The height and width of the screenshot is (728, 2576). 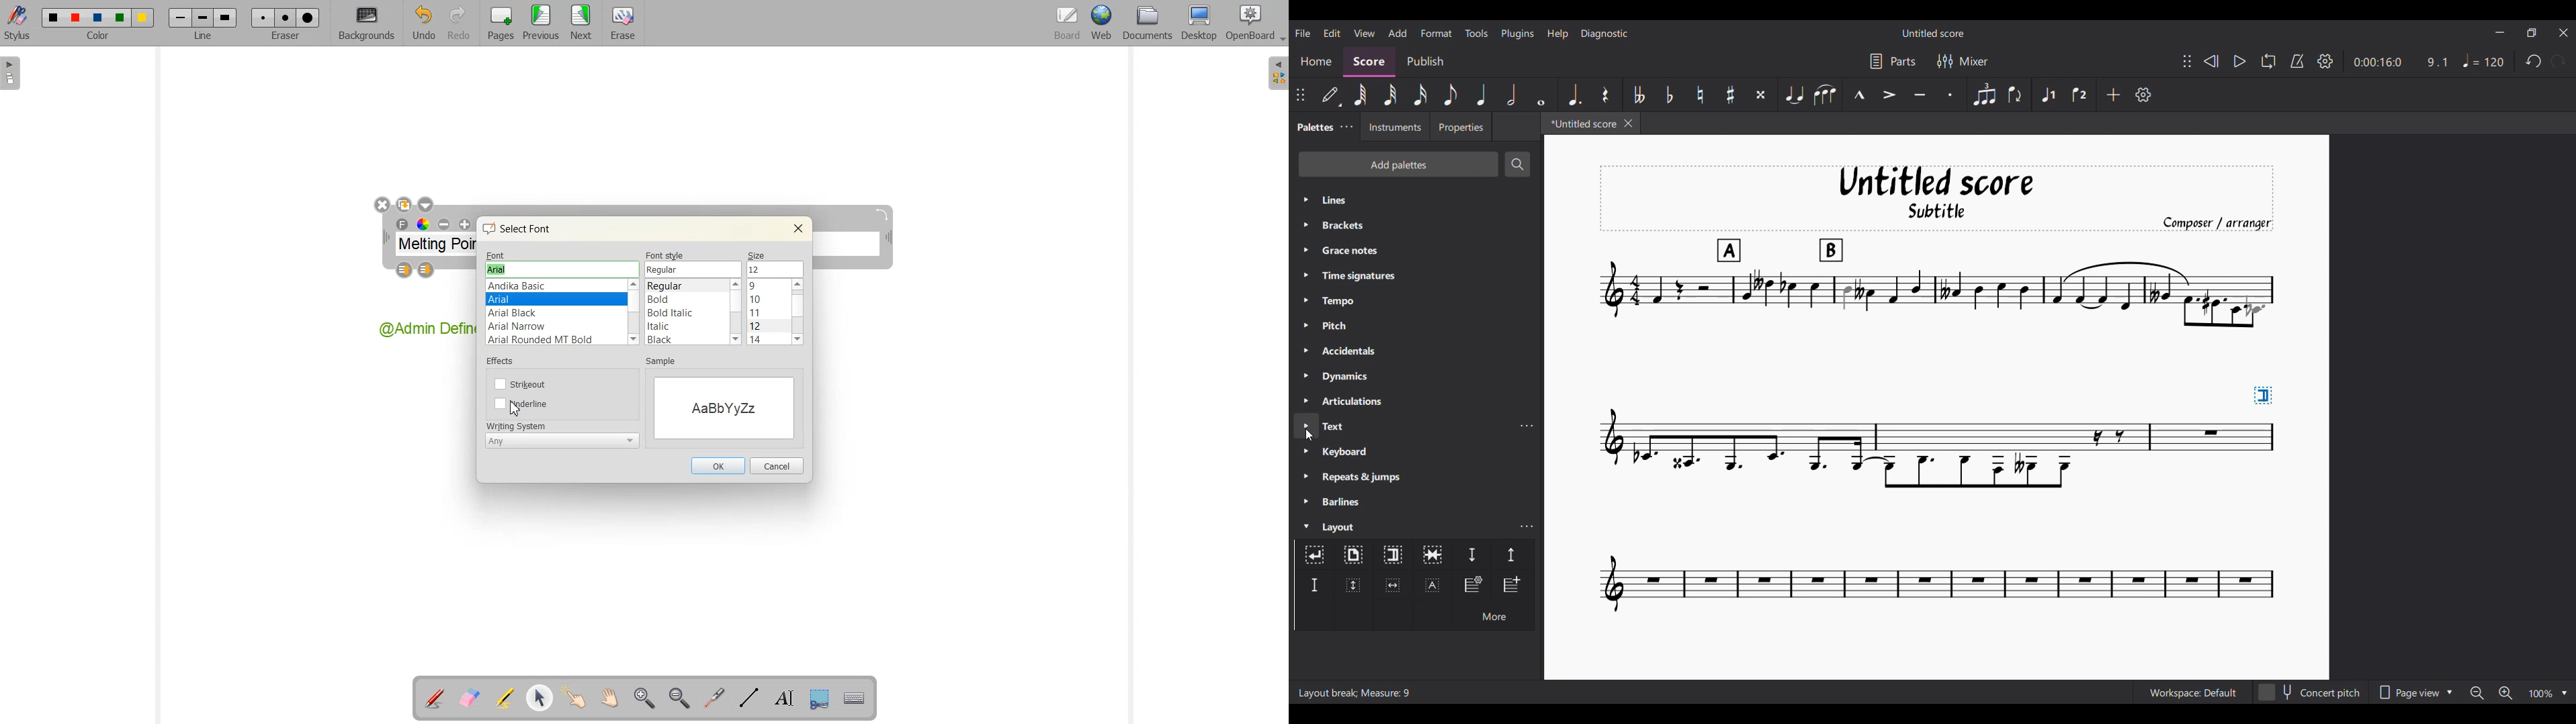 I want to click on Insert vertical frame, so click(x=1354, y=585).